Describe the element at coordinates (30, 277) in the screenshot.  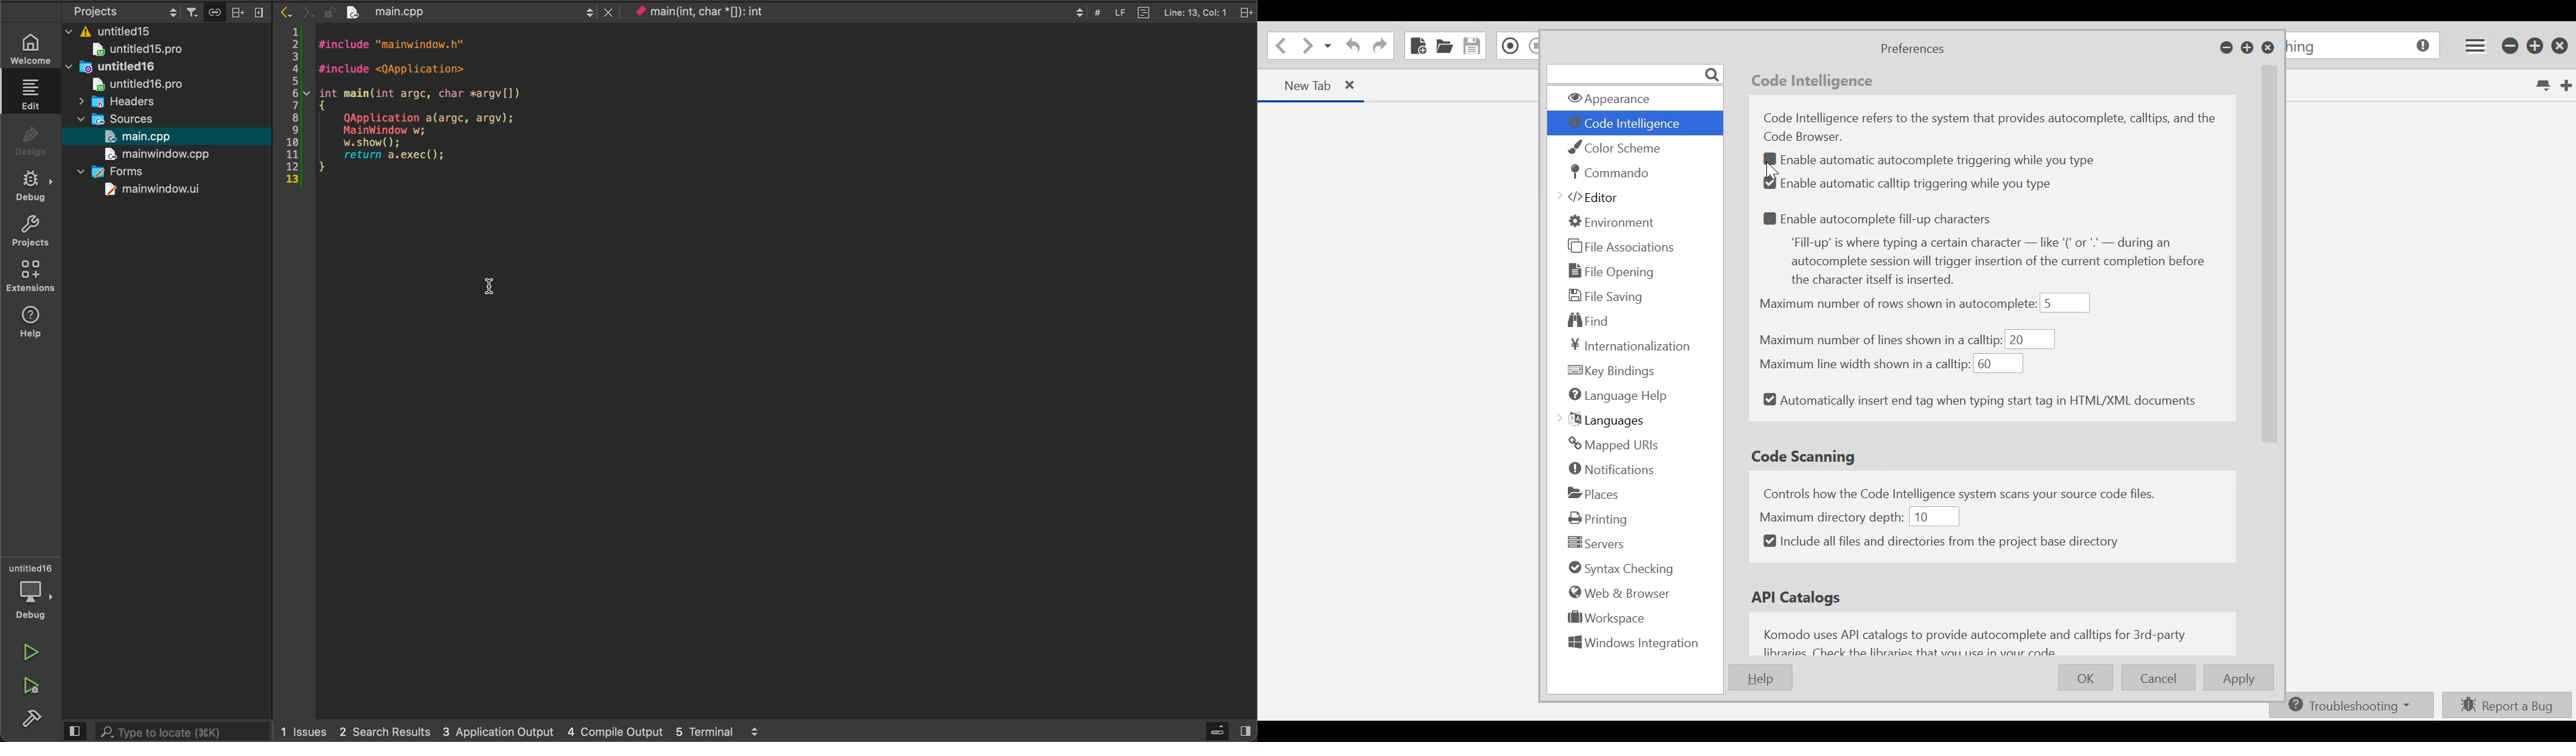
I see `extensions` at that location.